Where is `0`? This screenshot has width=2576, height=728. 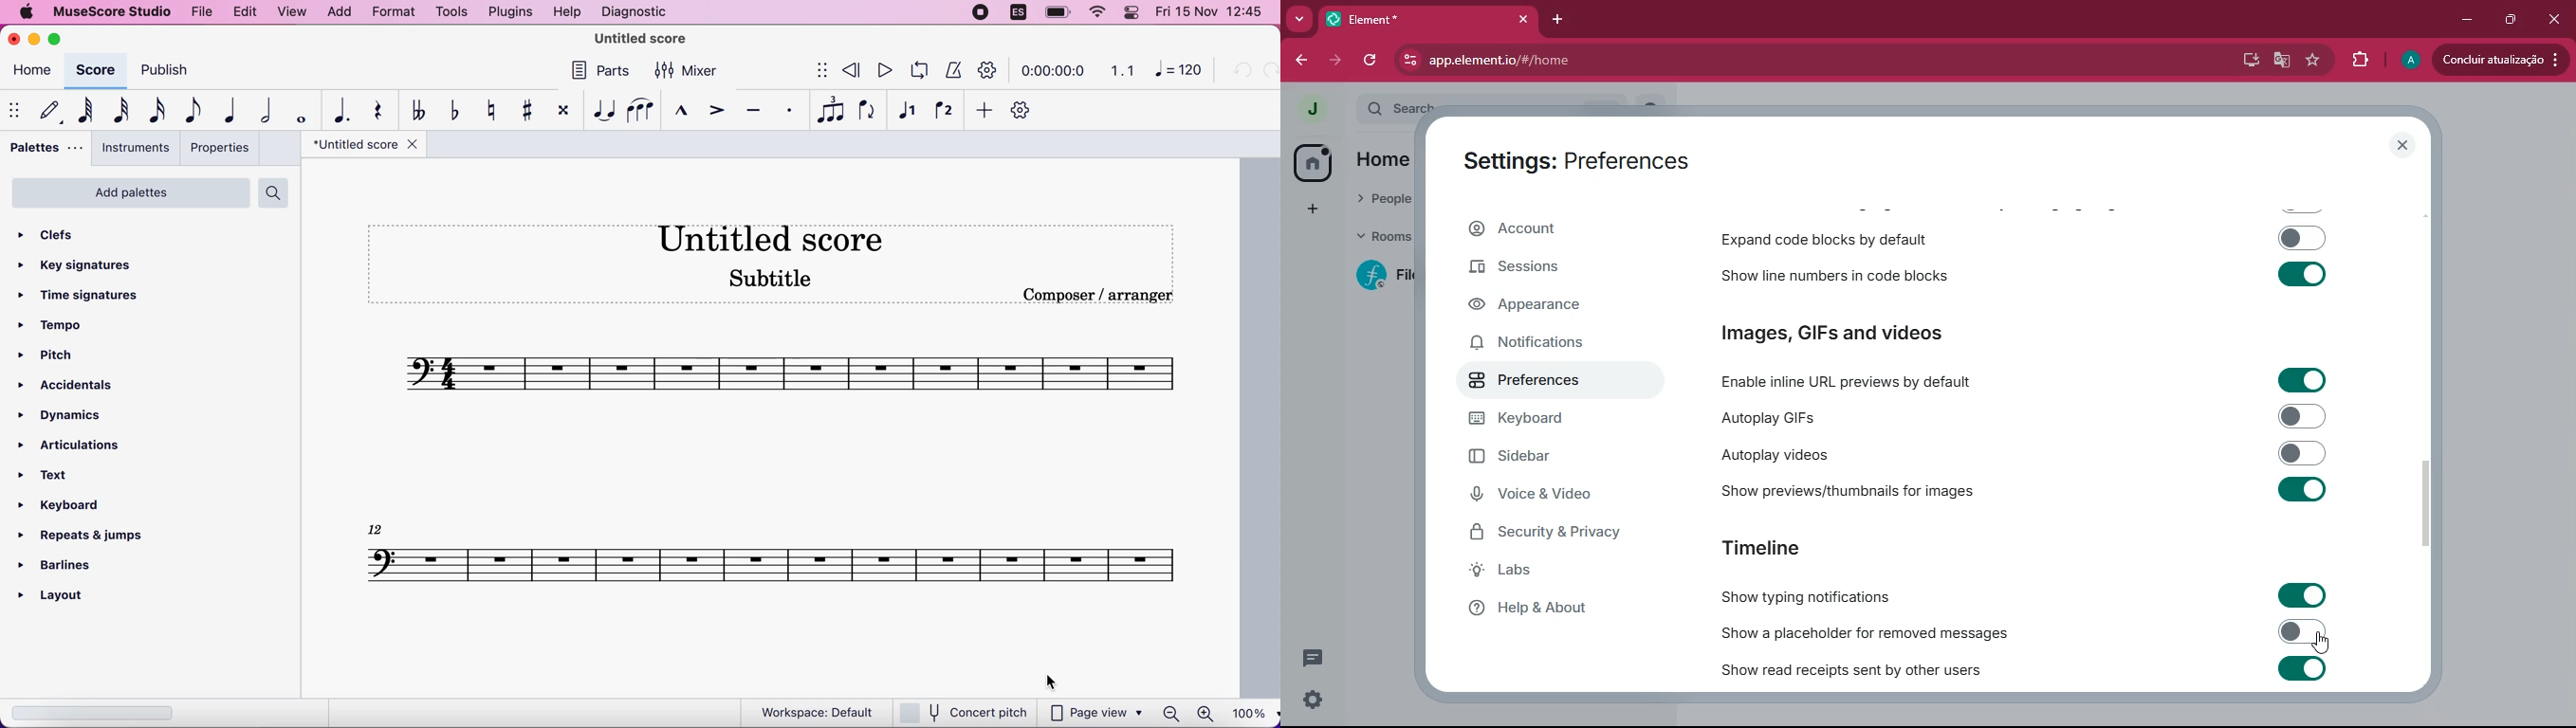 0 is located at coordinates (1181, 72).